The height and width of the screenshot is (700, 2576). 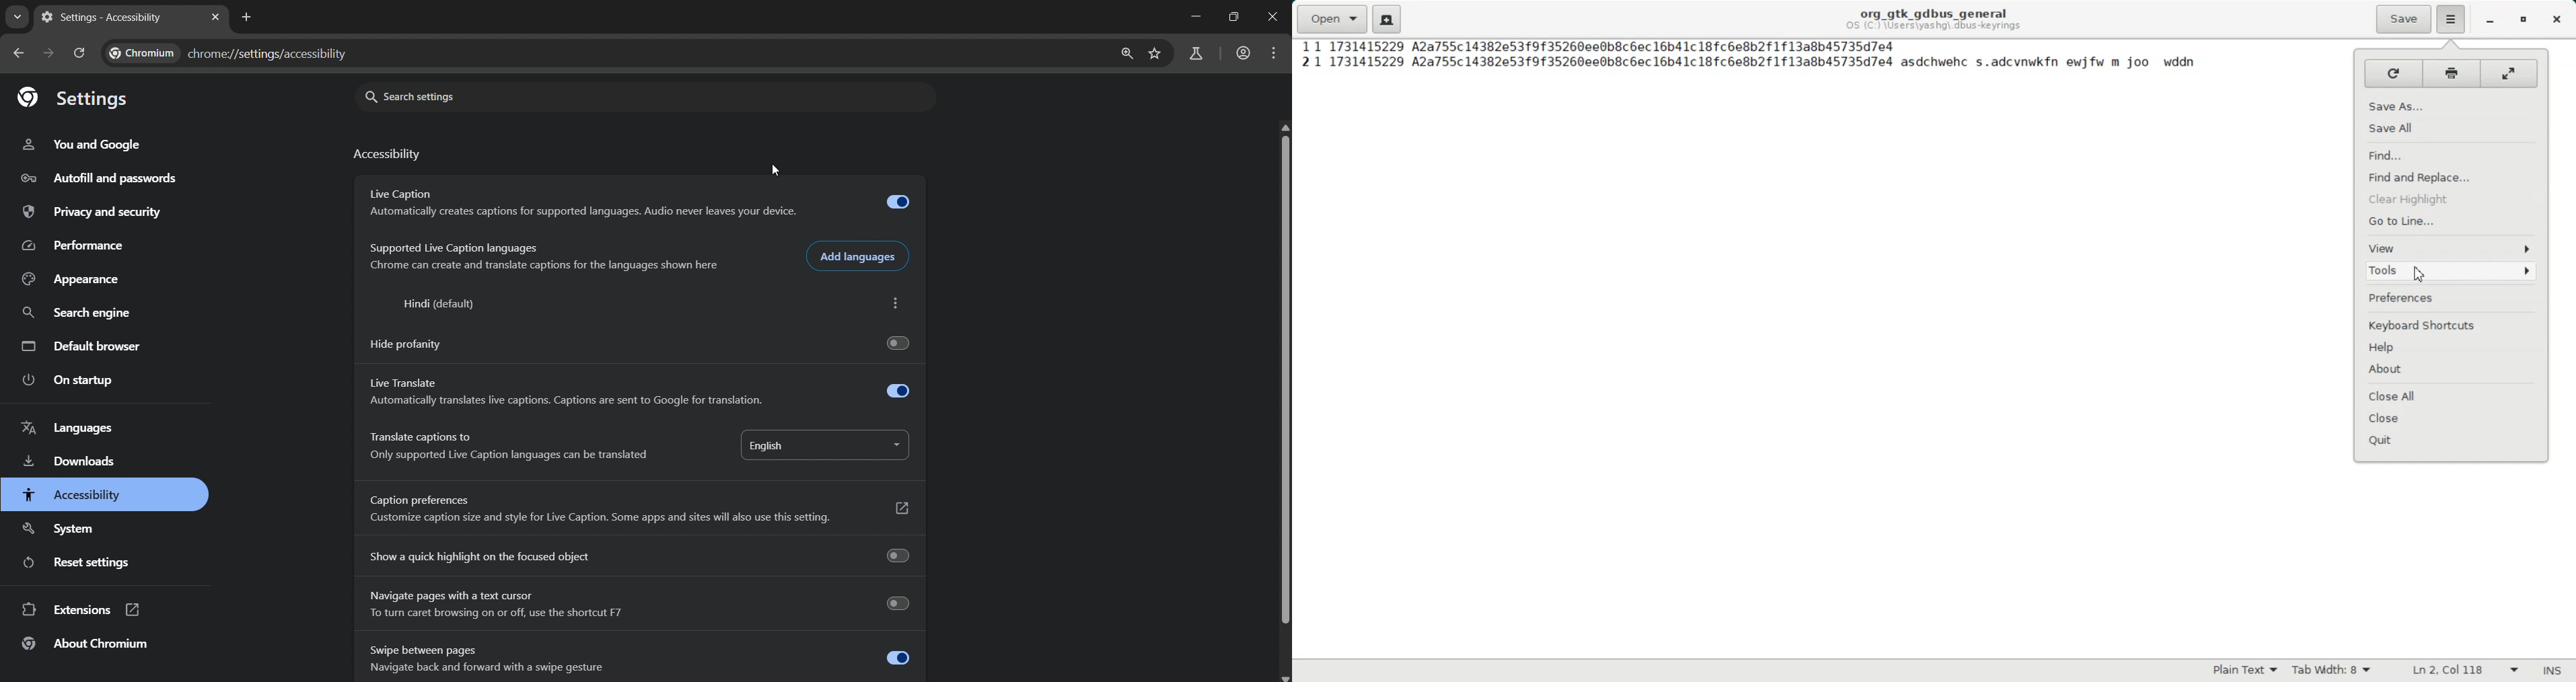 I want to click on Go to Line, so click(x=2451, y=221).